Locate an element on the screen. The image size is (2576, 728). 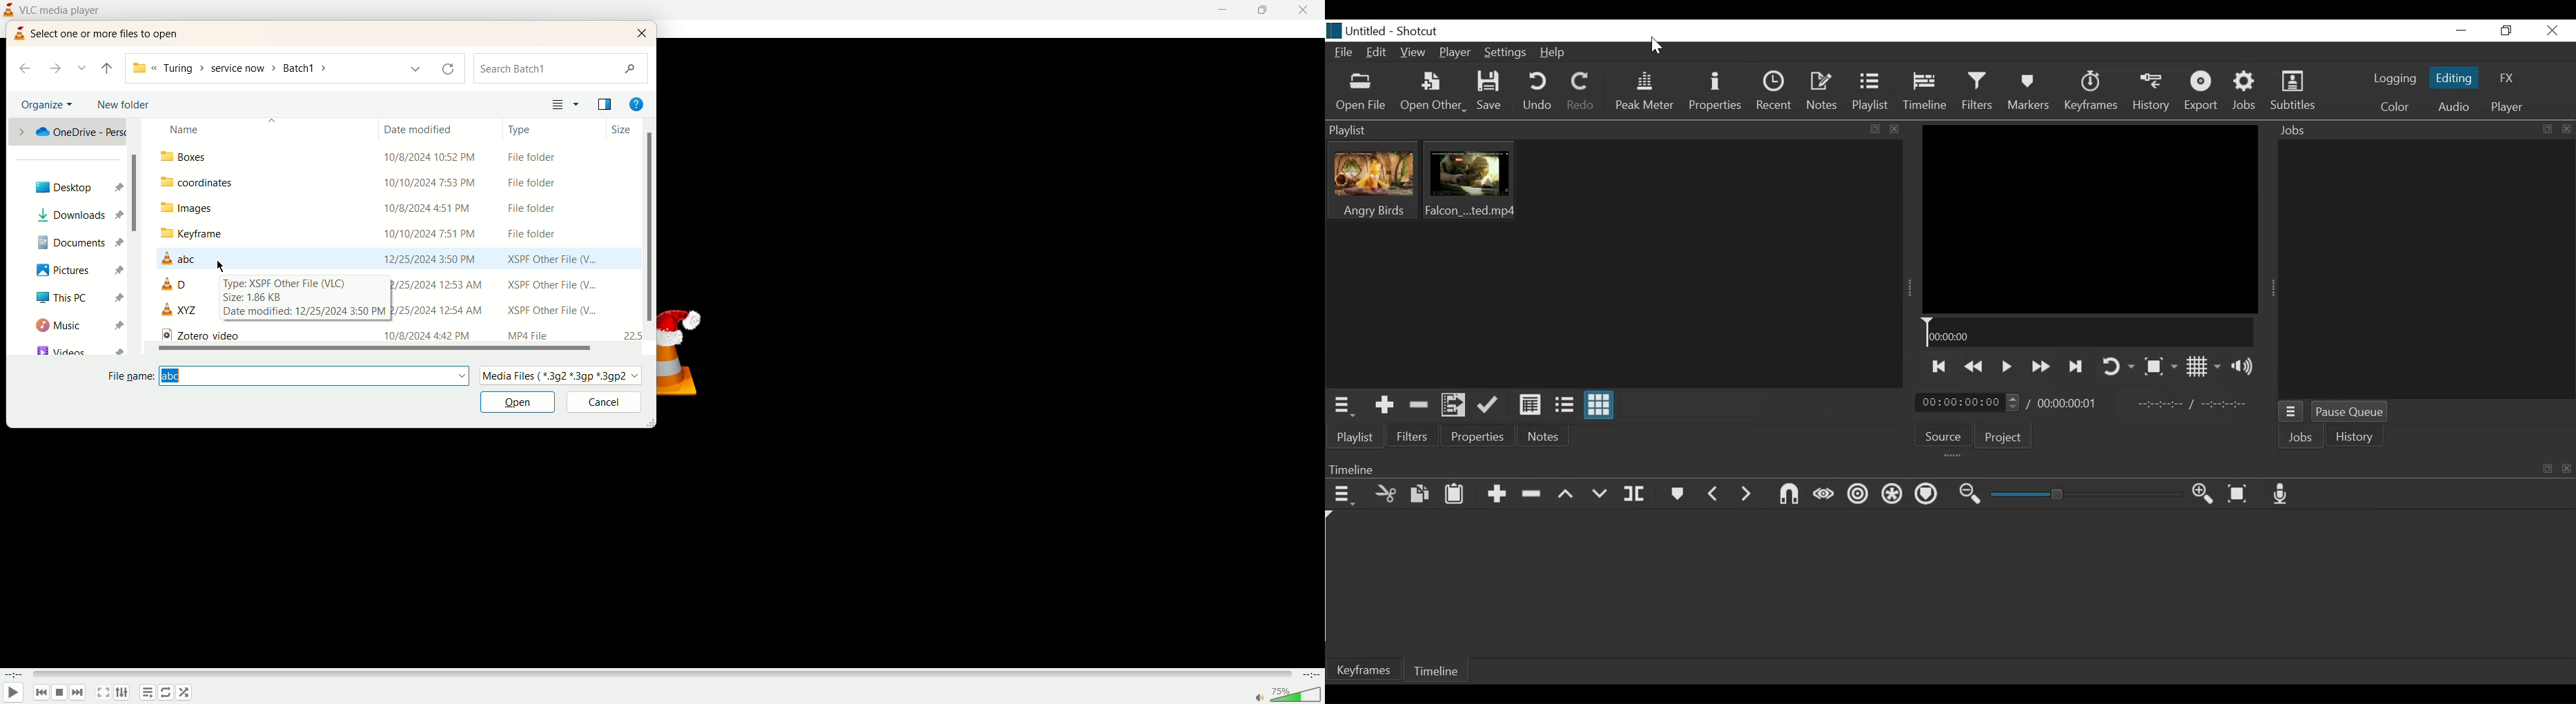
folder is located at coordinates (393, 234).